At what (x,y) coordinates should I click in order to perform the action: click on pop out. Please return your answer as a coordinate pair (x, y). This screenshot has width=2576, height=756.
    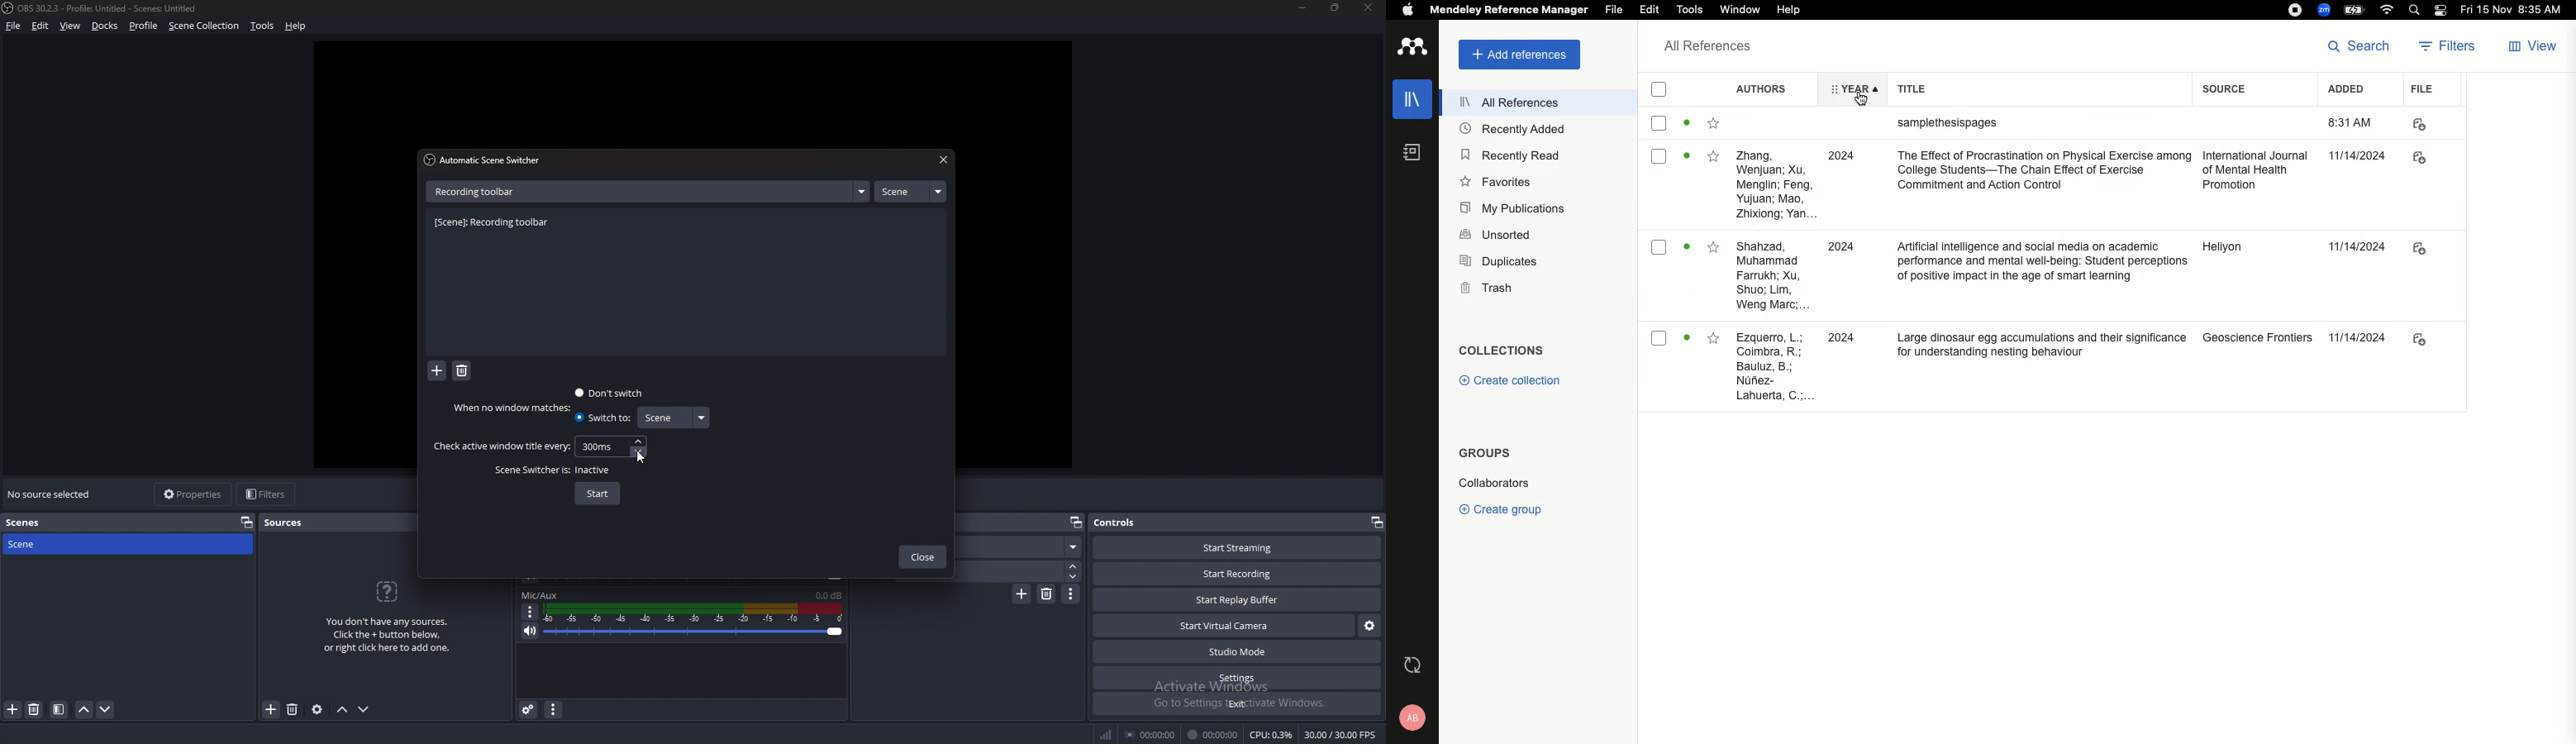
    Looking at the image, I should click on (1075, 523).